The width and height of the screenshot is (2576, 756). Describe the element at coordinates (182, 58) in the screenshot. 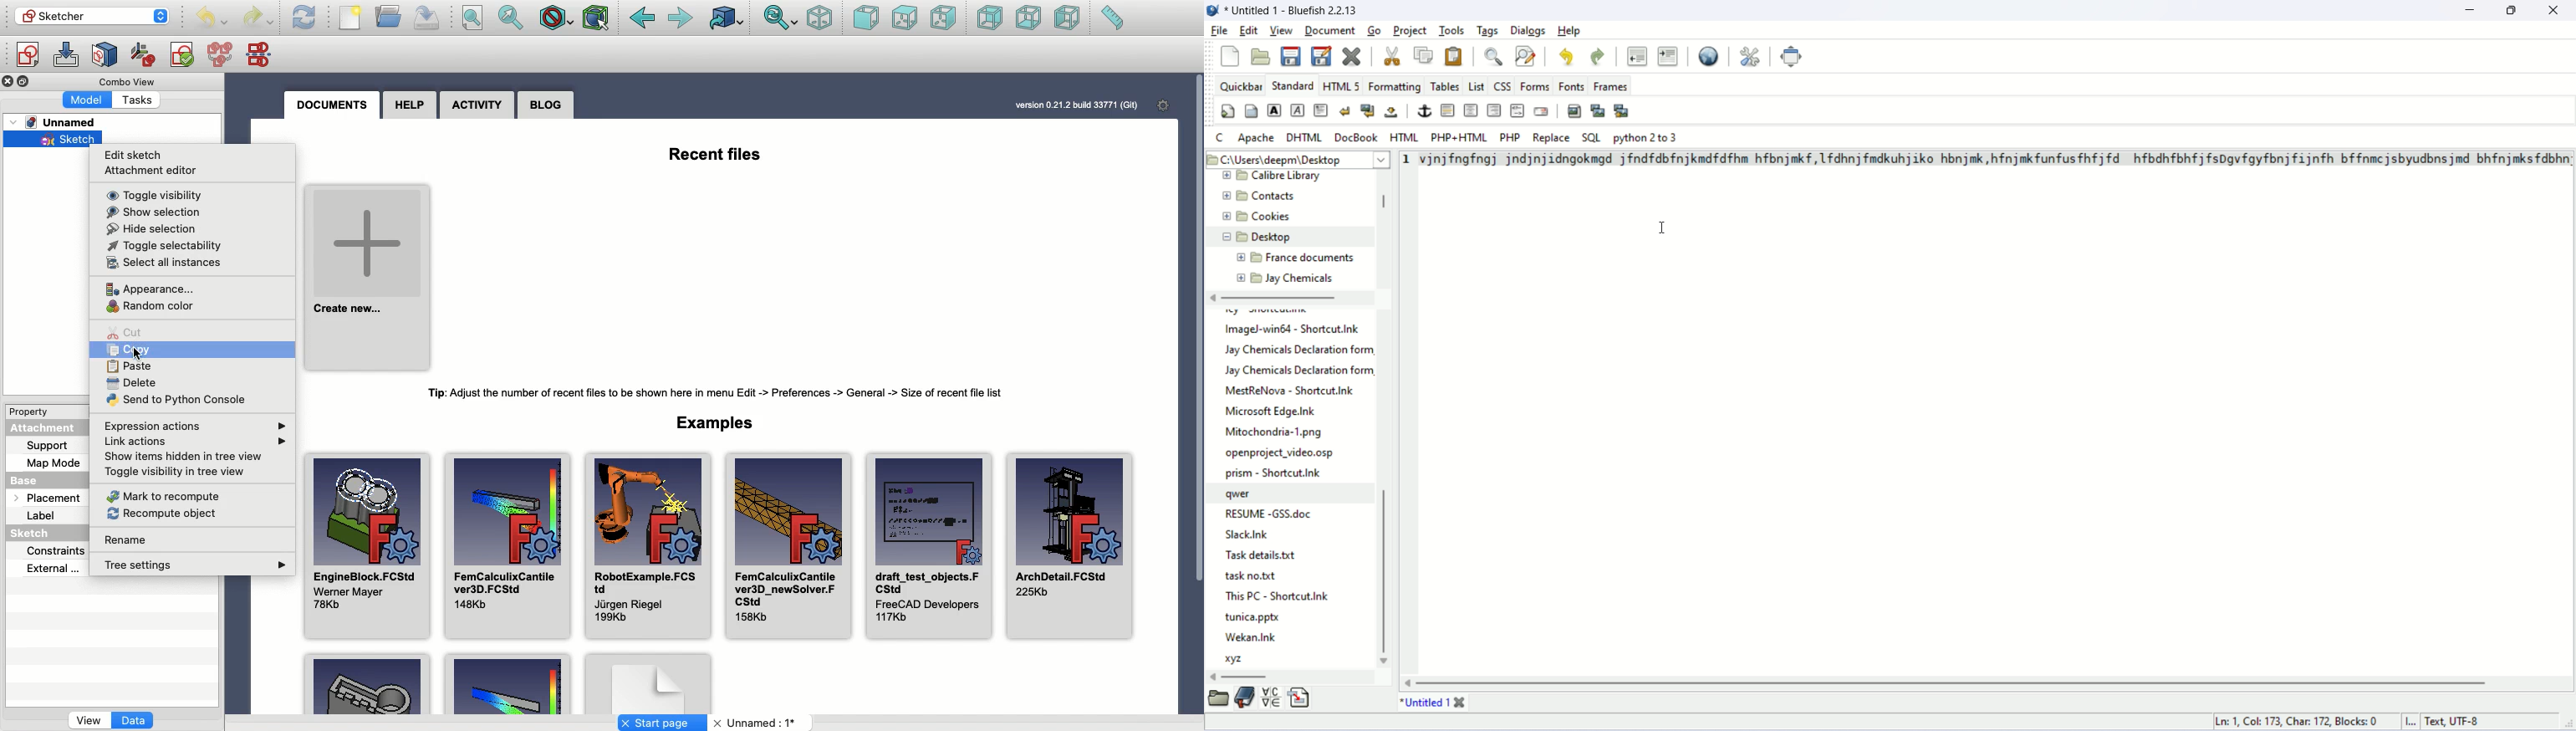

I see `Validate sketch` at that location.